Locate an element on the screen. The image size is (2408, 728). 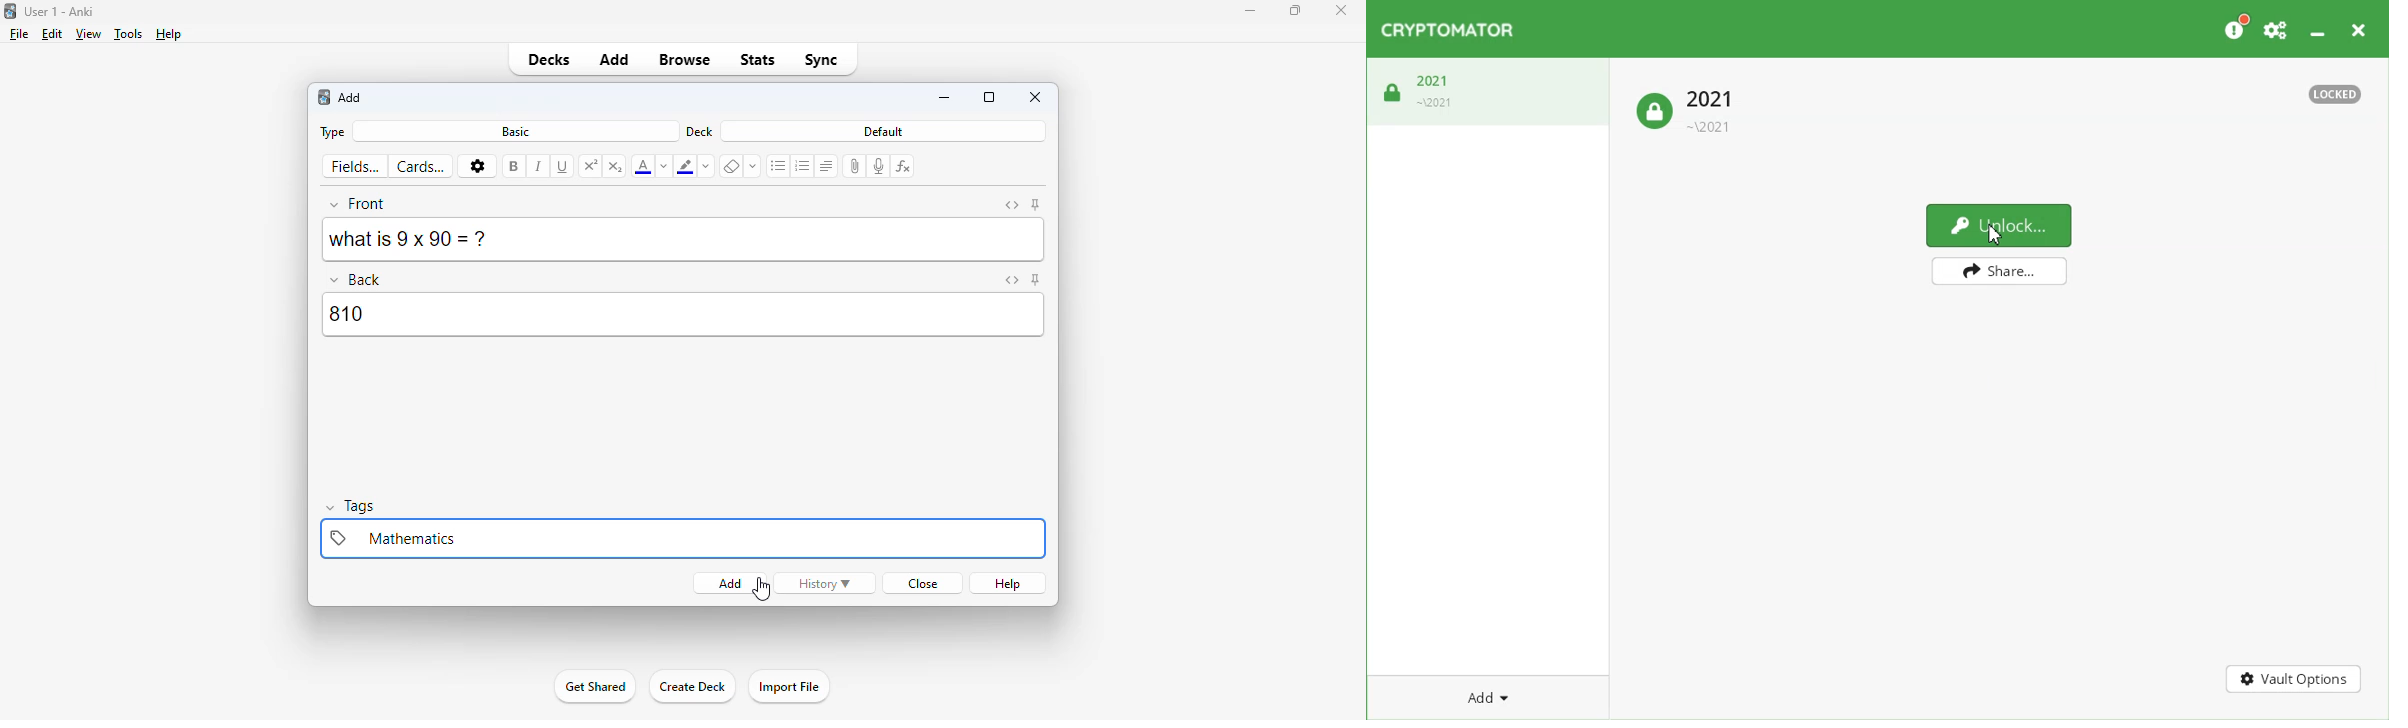
ordered list is located at coordinates (803, 166).